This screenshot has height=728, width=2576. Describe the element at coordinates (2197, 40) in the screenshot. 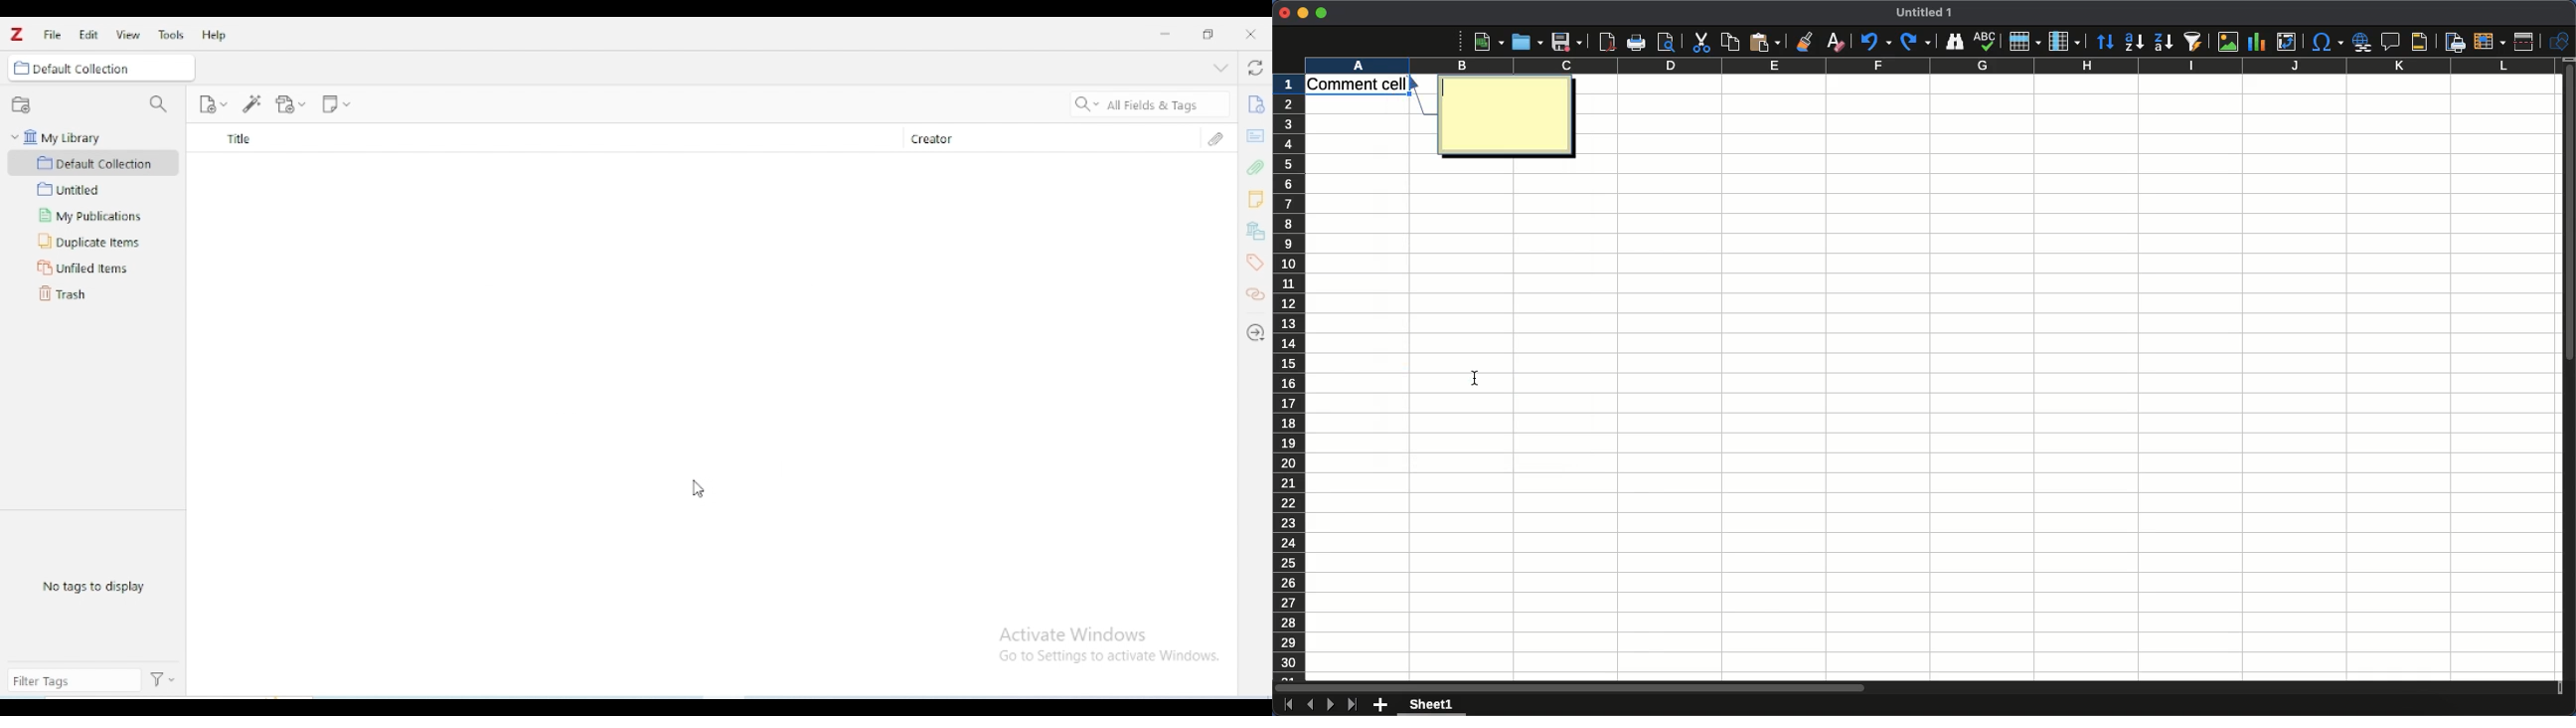

I see `Autofilter` at that location.